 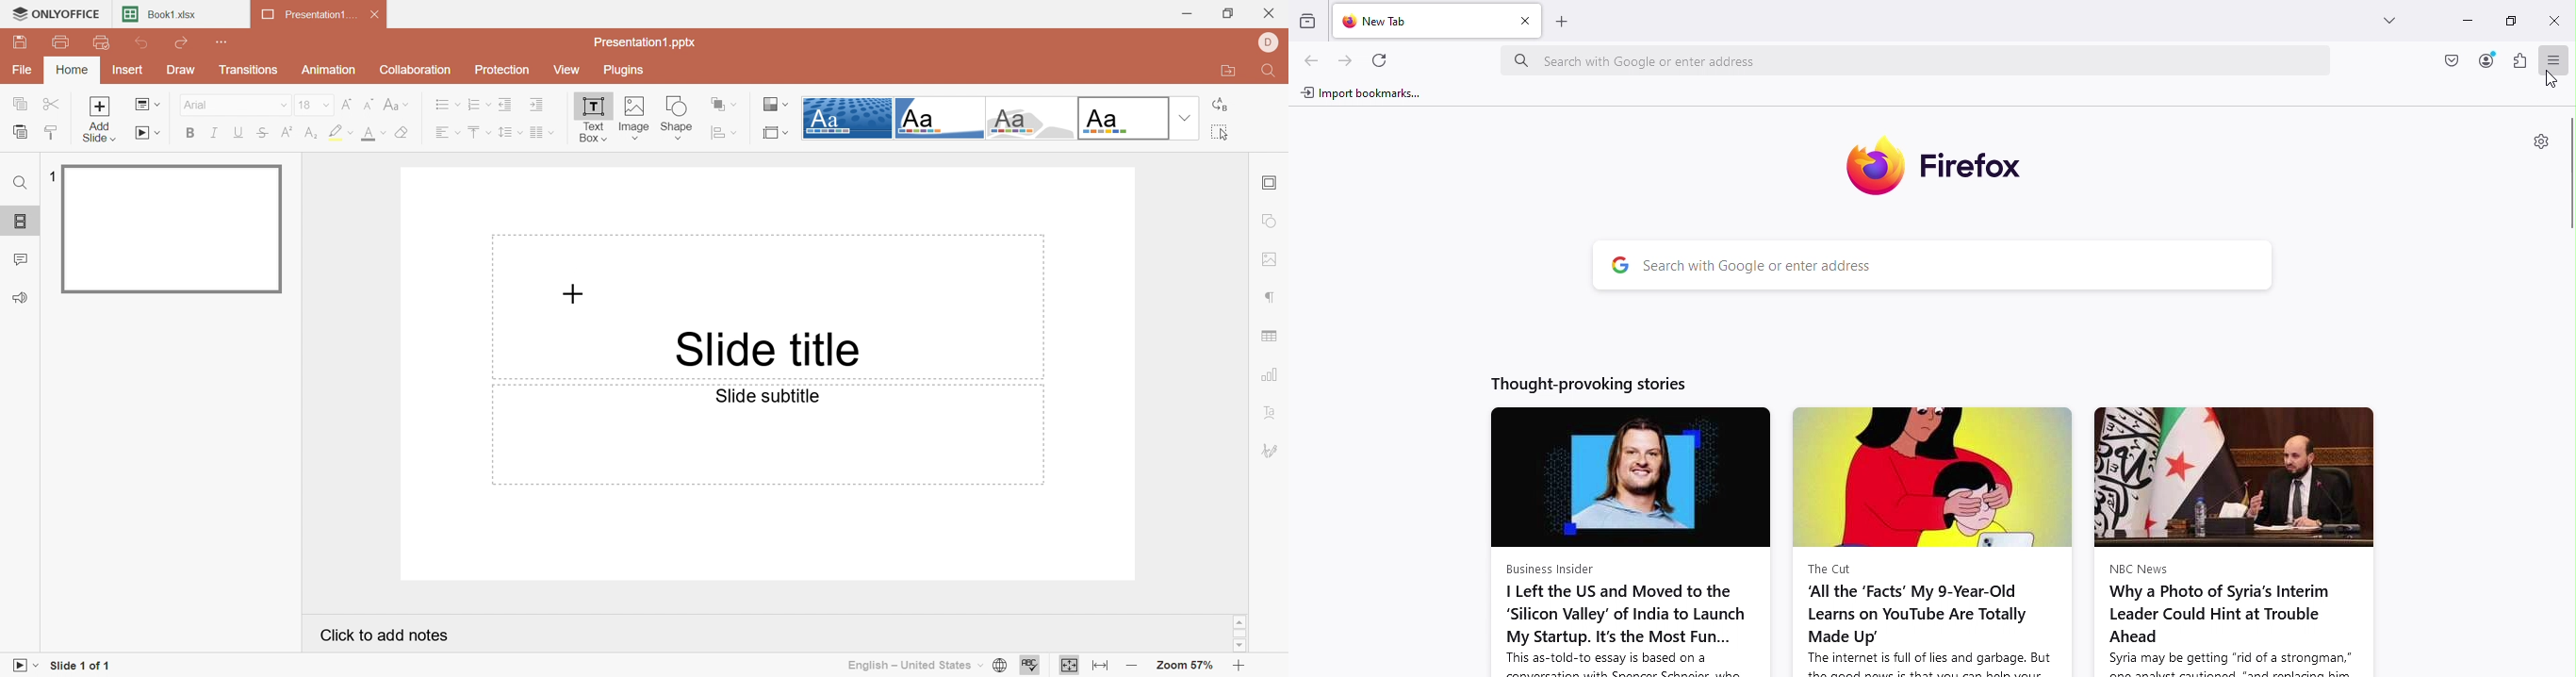 What do you see at coordinates (307, 13) in the screenshot?
I see `Presentation1...` at bounding box center [307, 13].